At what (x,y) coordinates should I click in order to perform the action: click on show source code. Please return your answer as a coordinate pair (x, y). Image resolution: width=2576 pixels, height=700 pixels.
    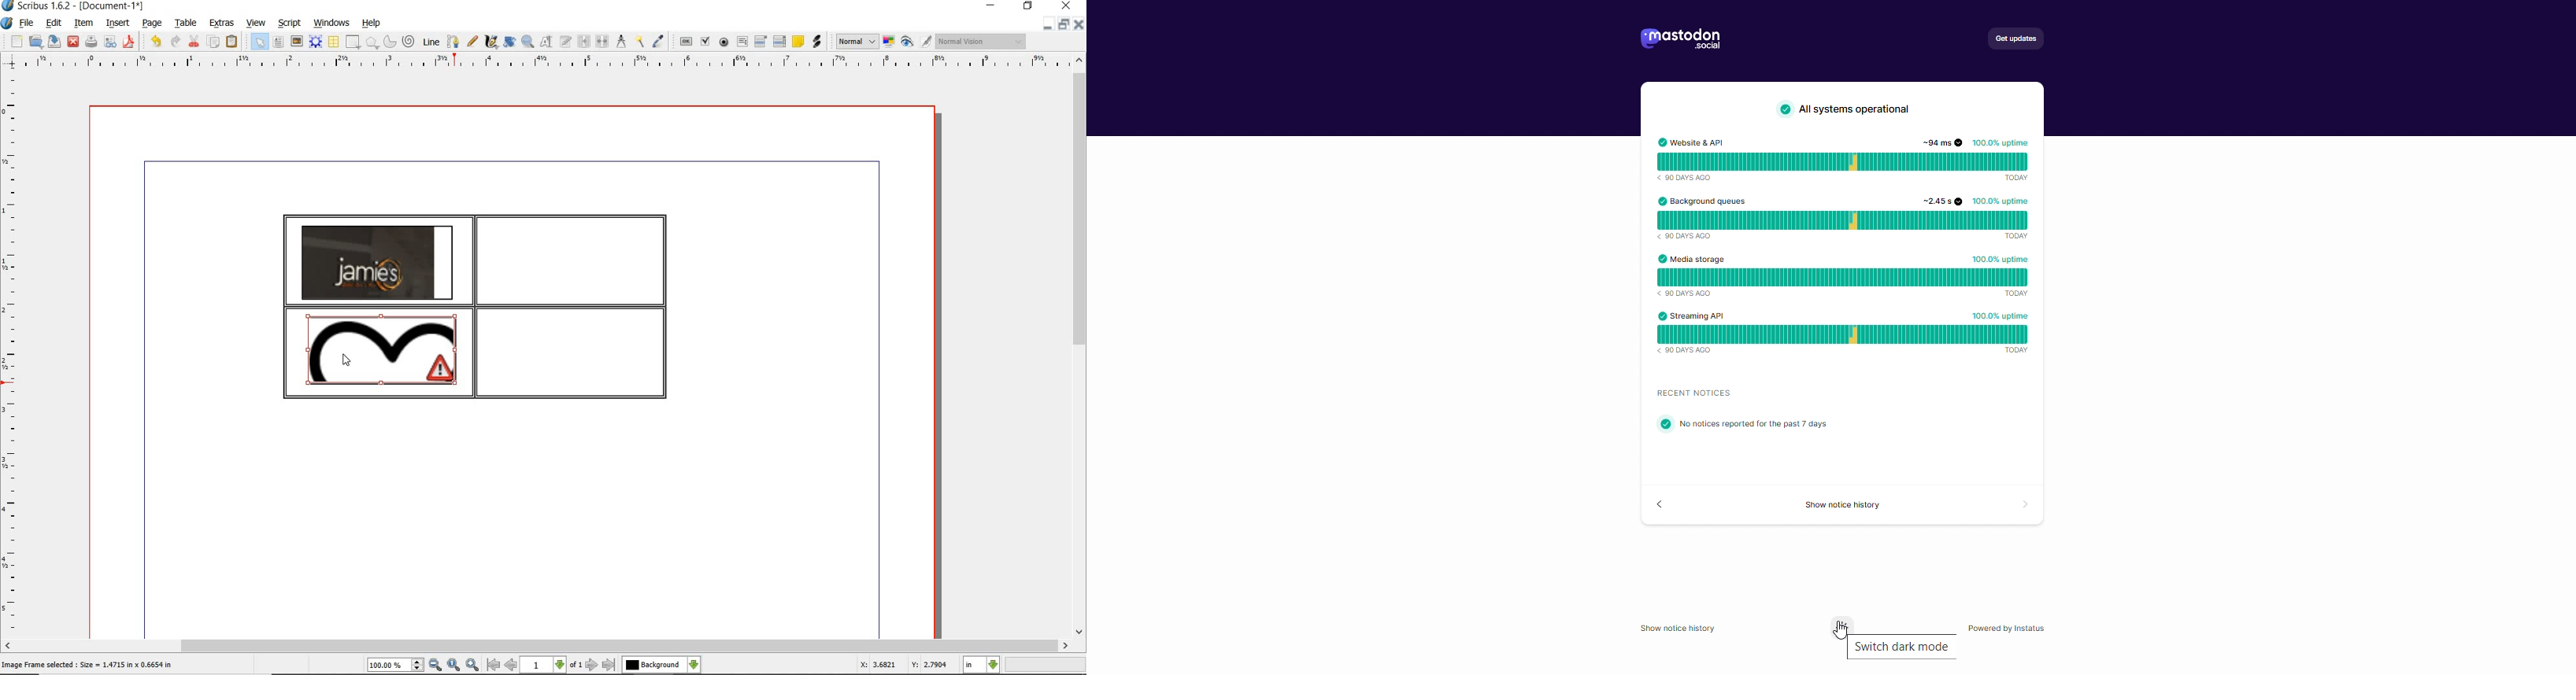
    Looking at the image, I should click on (1839, 505).